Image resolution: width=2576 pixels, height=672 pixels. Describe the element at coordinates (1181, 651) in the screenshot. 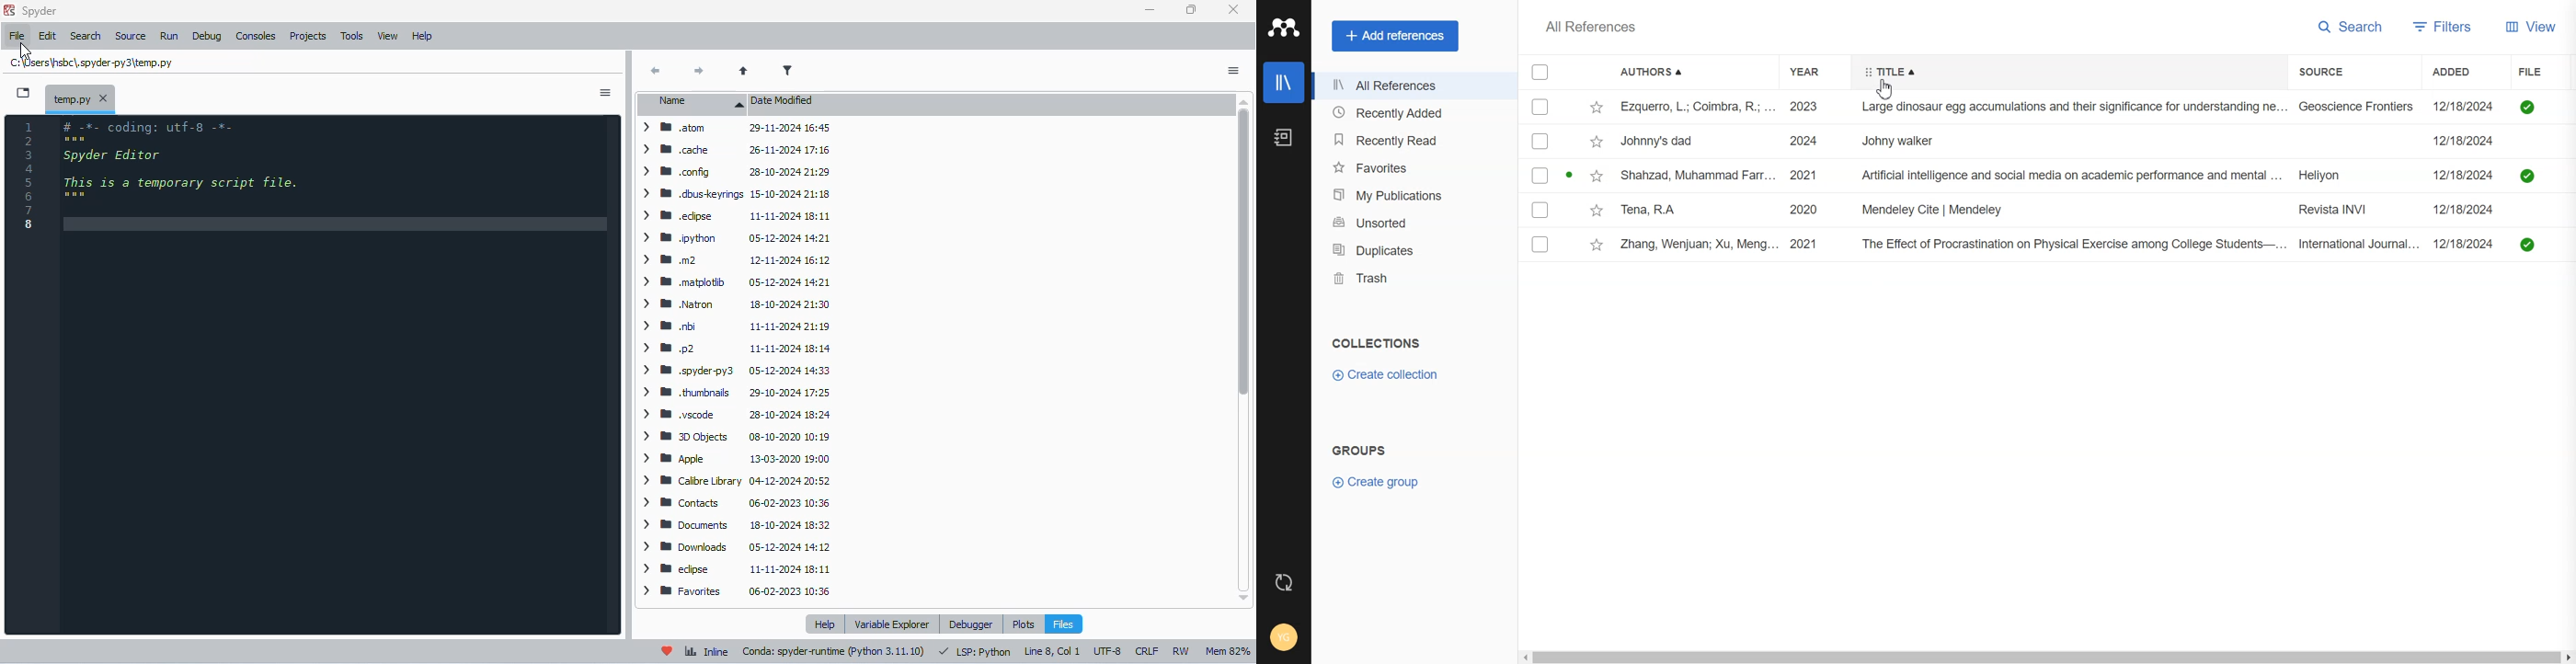

I see `RW` at that location.